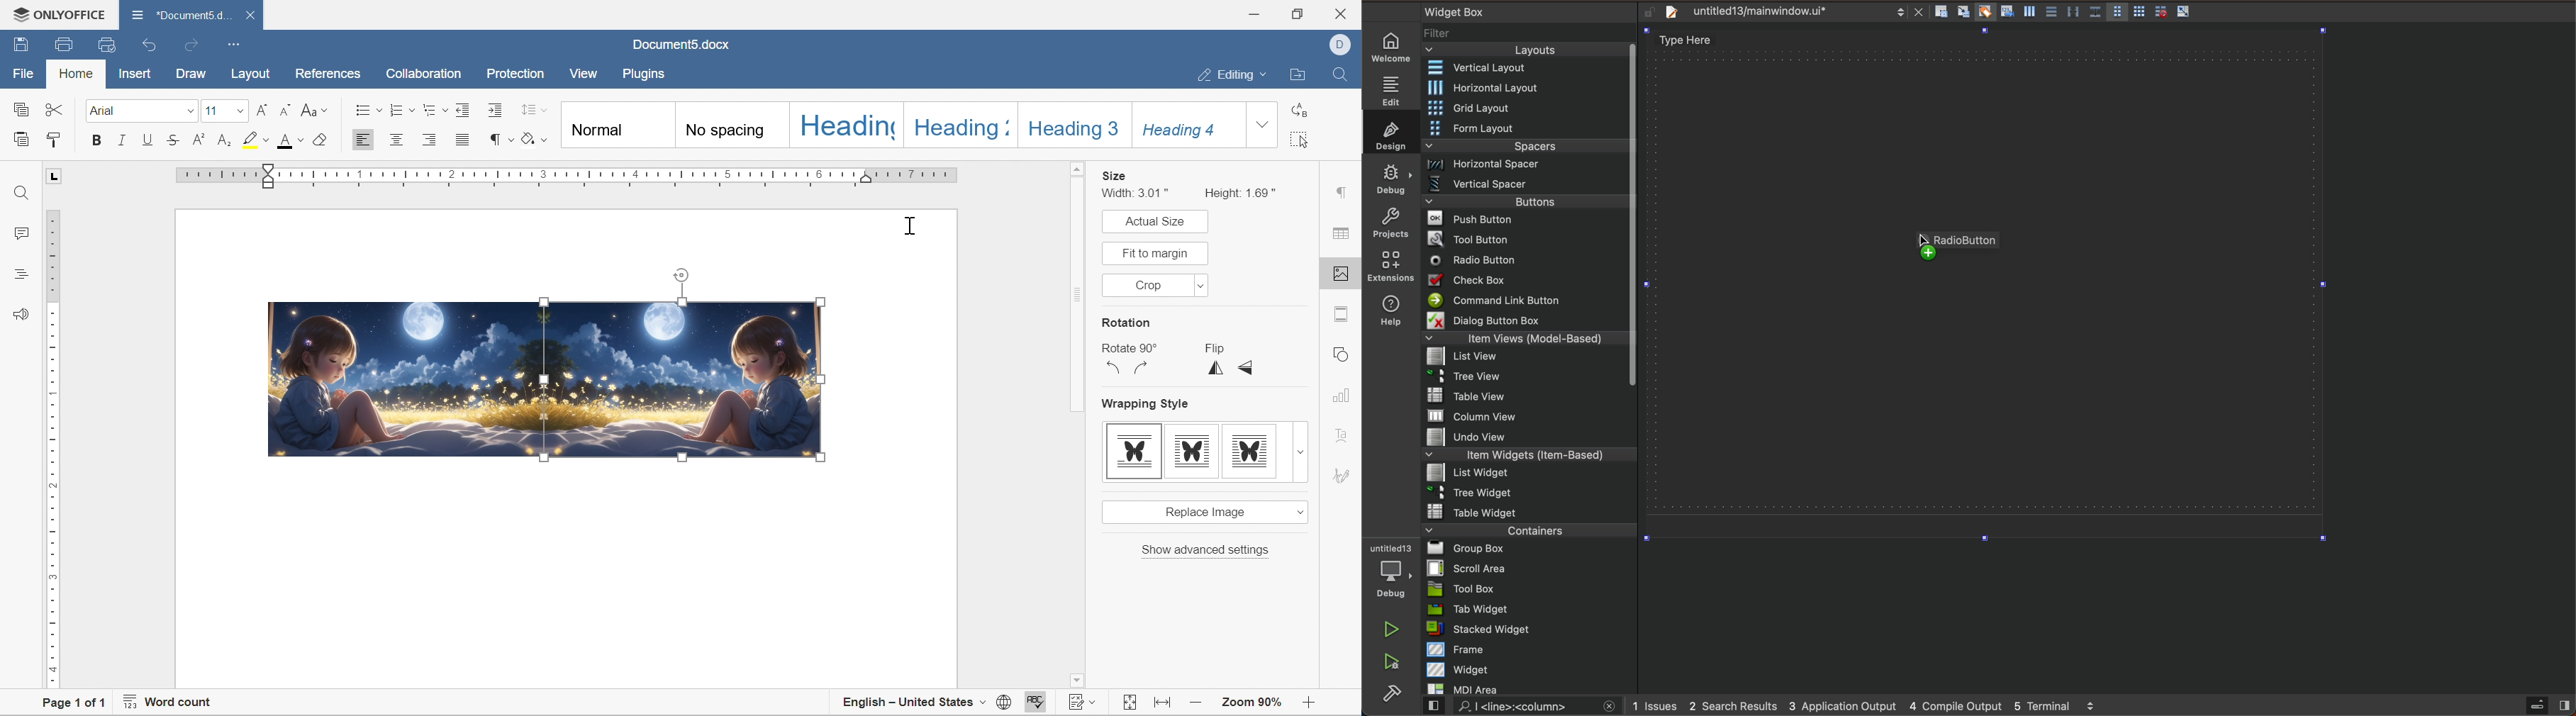 The image size is (2576, 728). I want to click on list view, so click(1523, 360).